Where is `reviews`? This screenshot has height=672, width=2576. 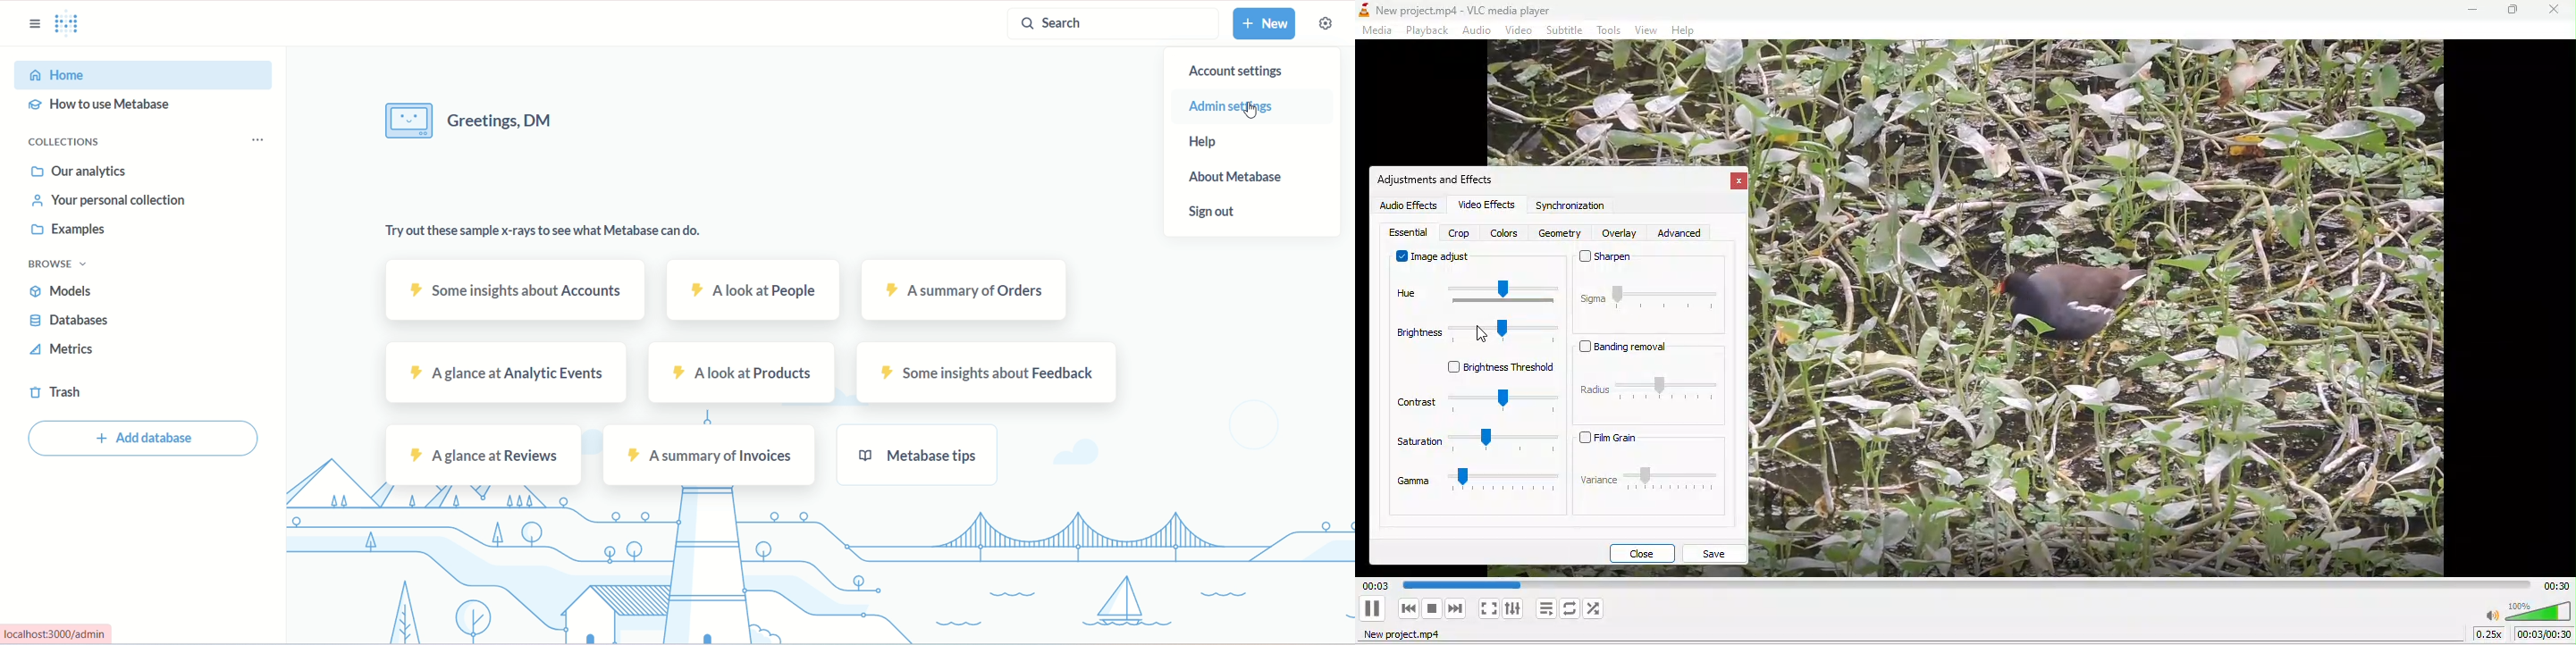
reviews is located at coordinates (484, 457).